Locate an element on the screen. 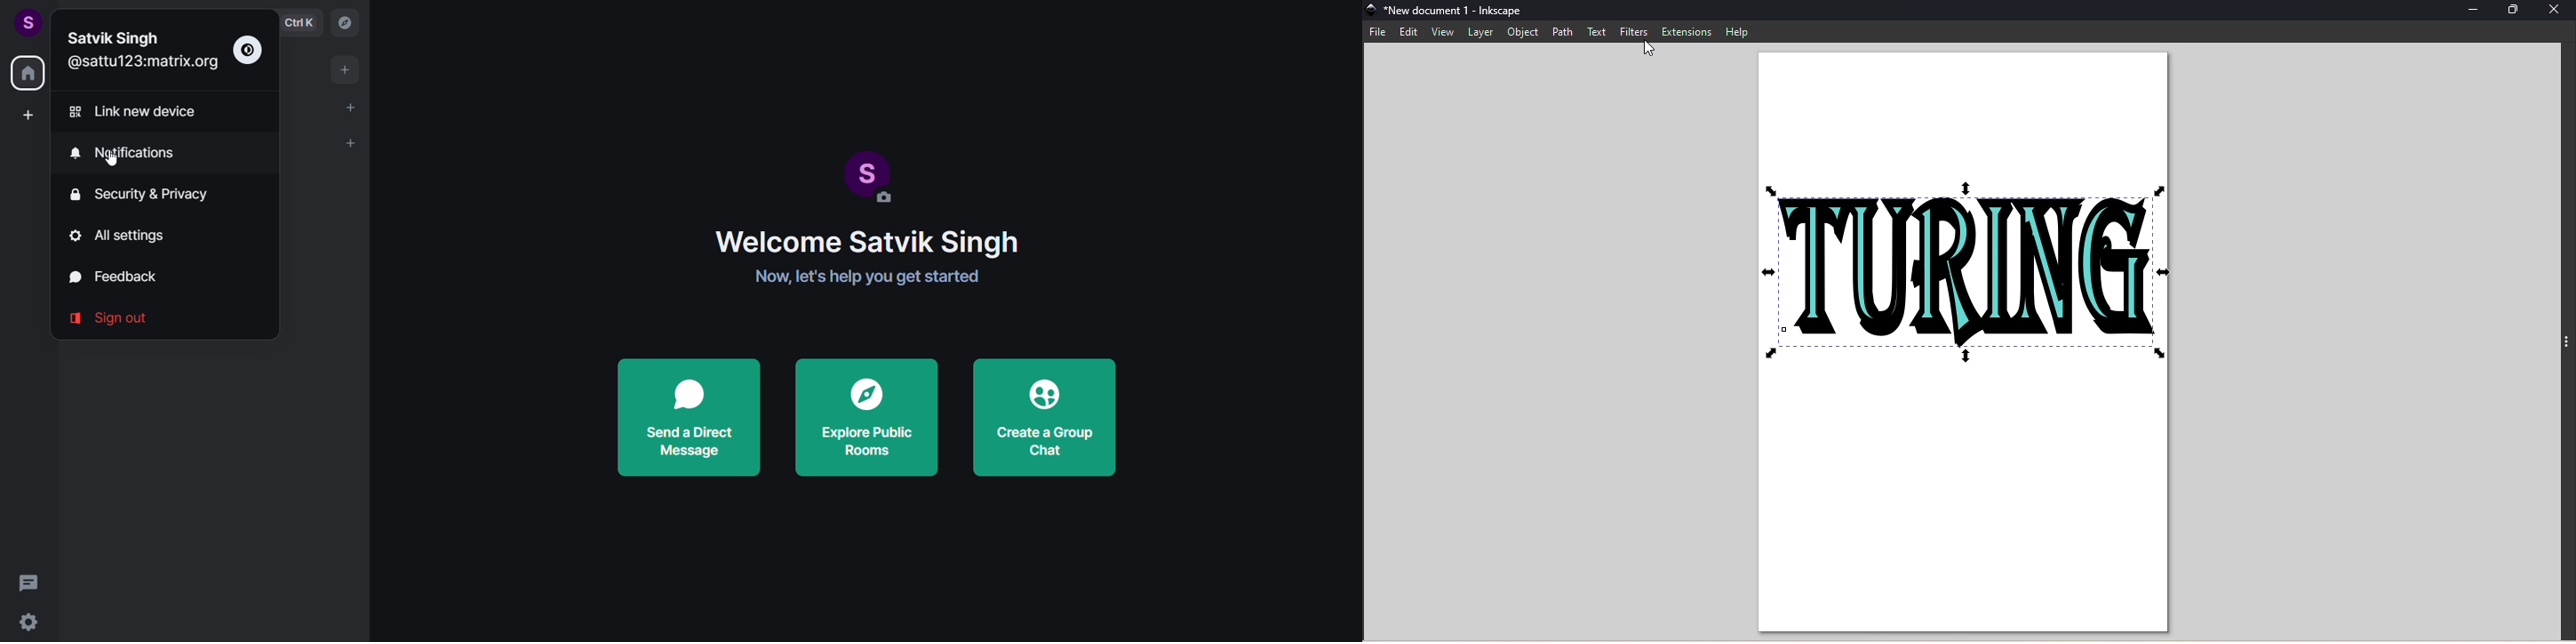  Extensions is located at coordinates (1687, 31).